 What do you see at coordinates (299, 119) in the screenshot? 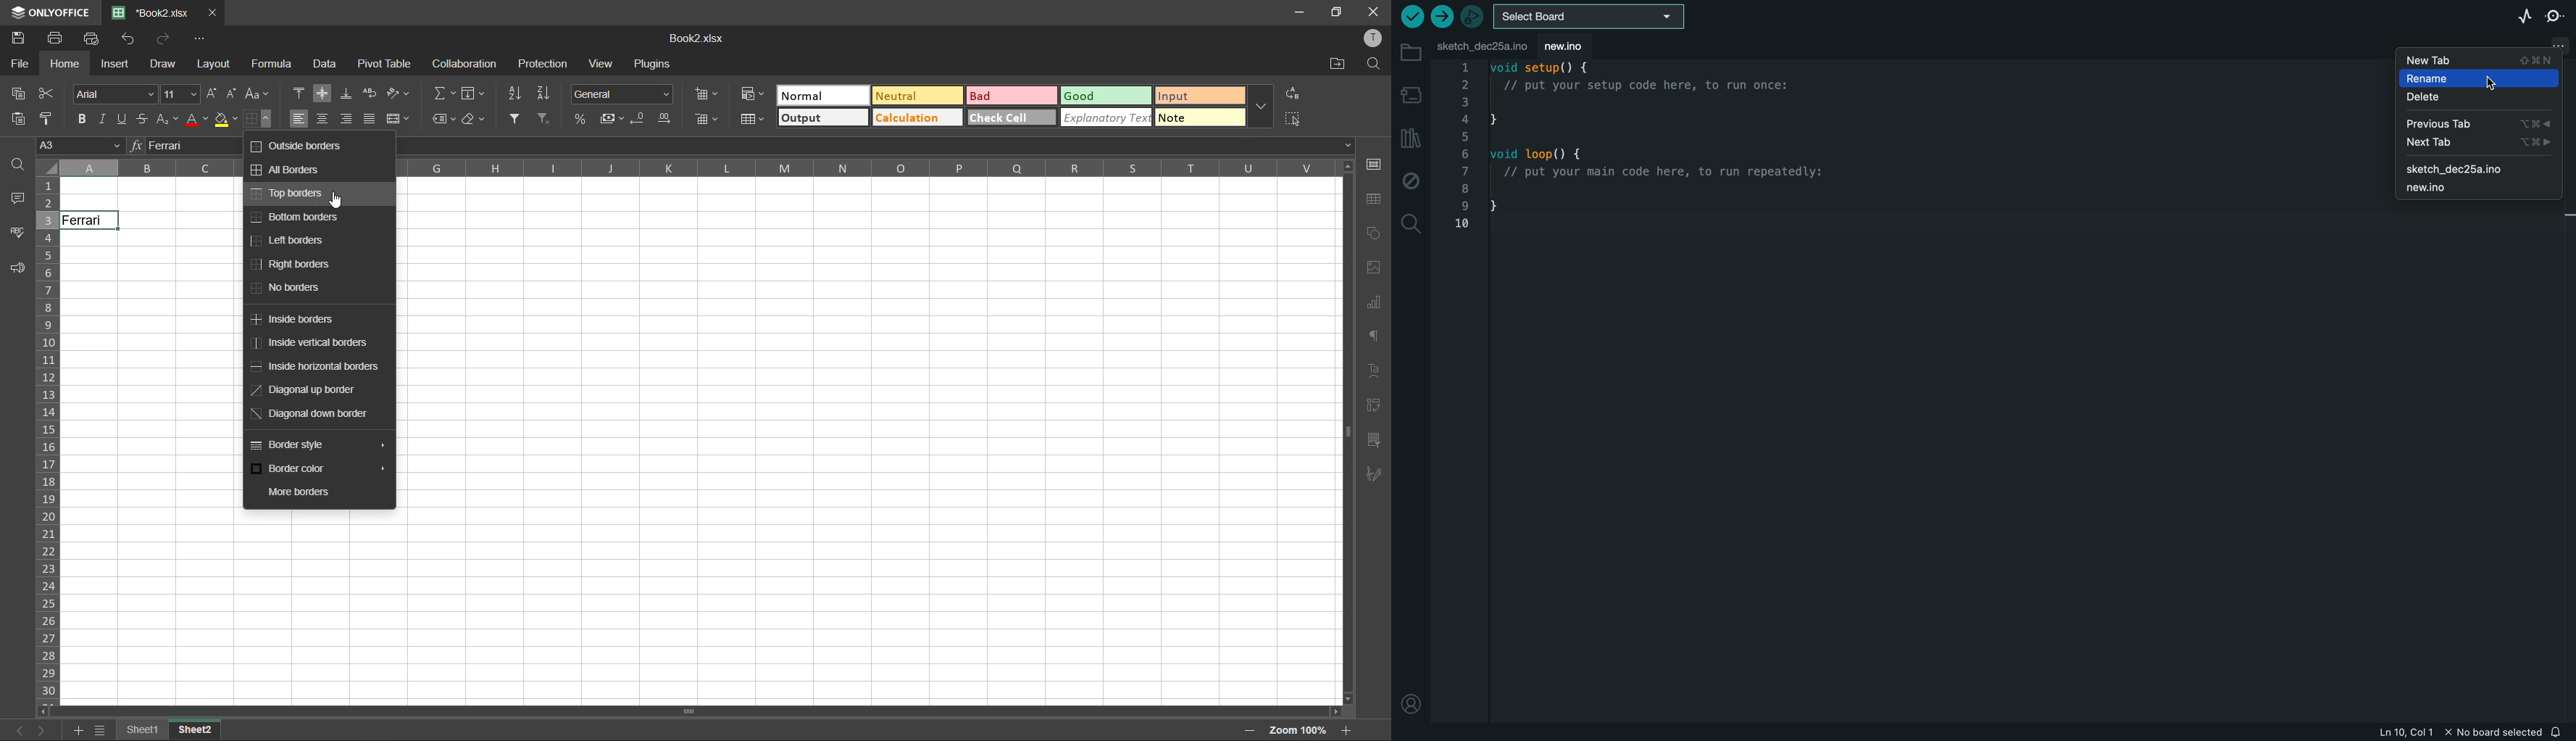
I see `align left` at bounding box center [299, 119].